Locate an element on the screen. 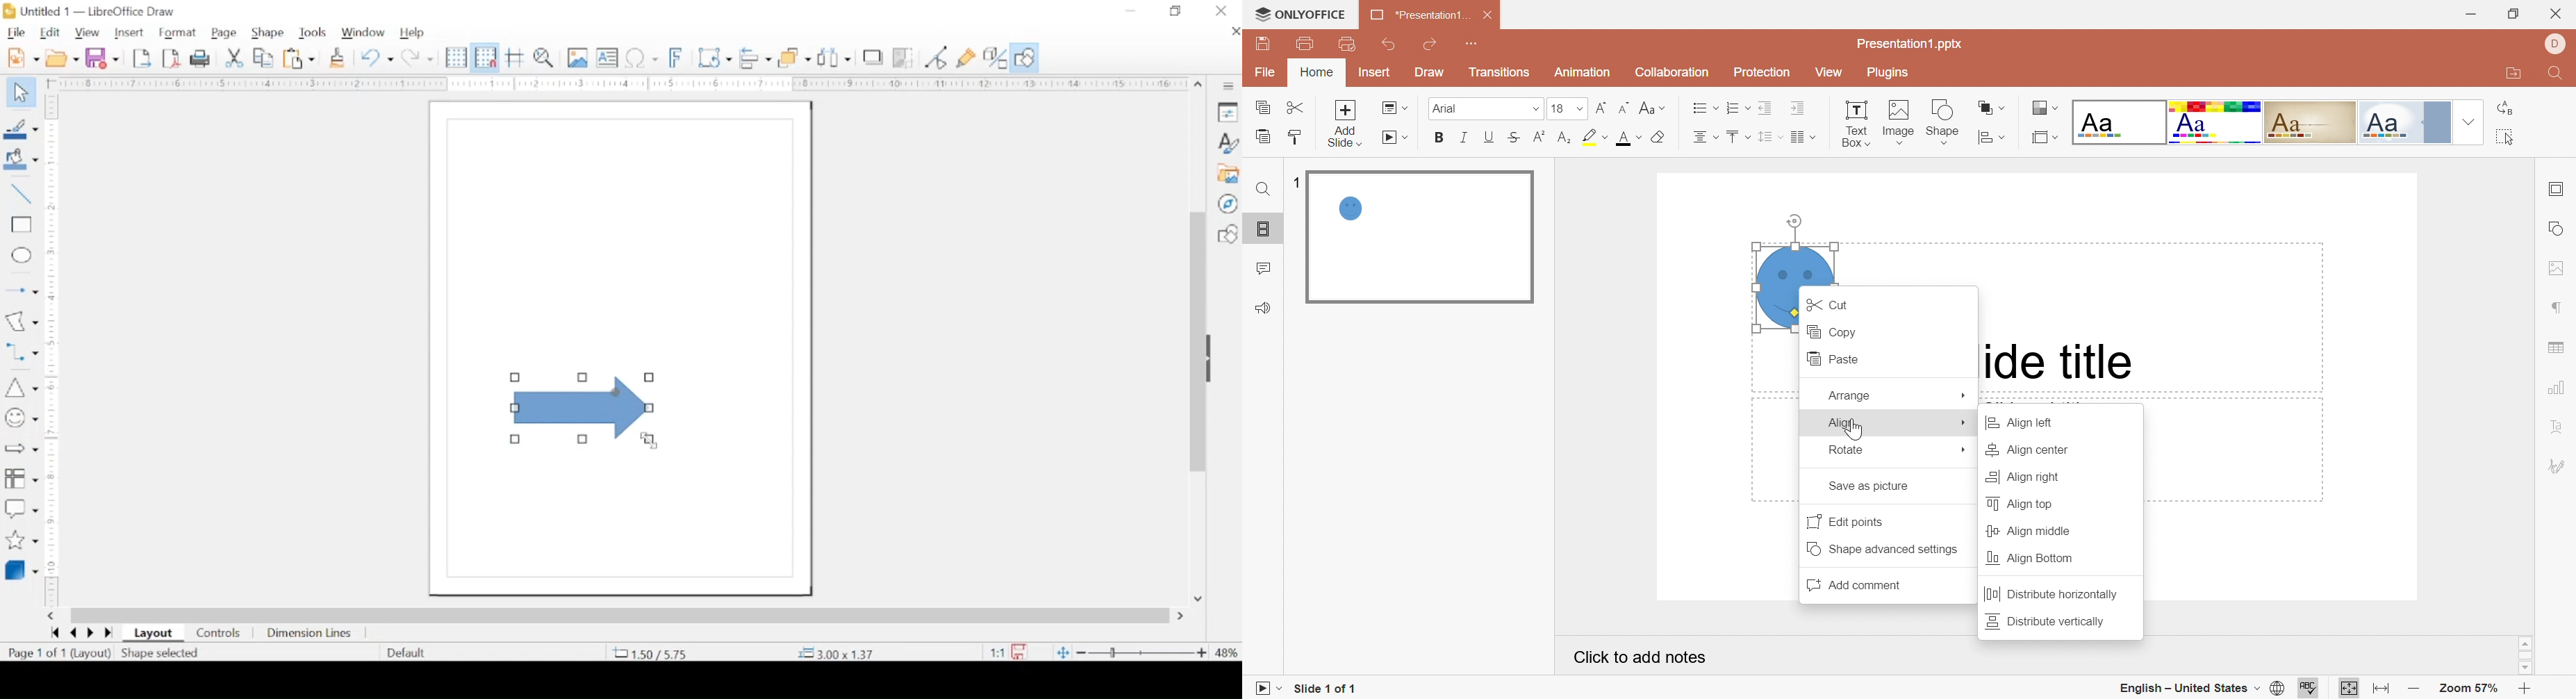  margin is located at coordinates (52, 544).